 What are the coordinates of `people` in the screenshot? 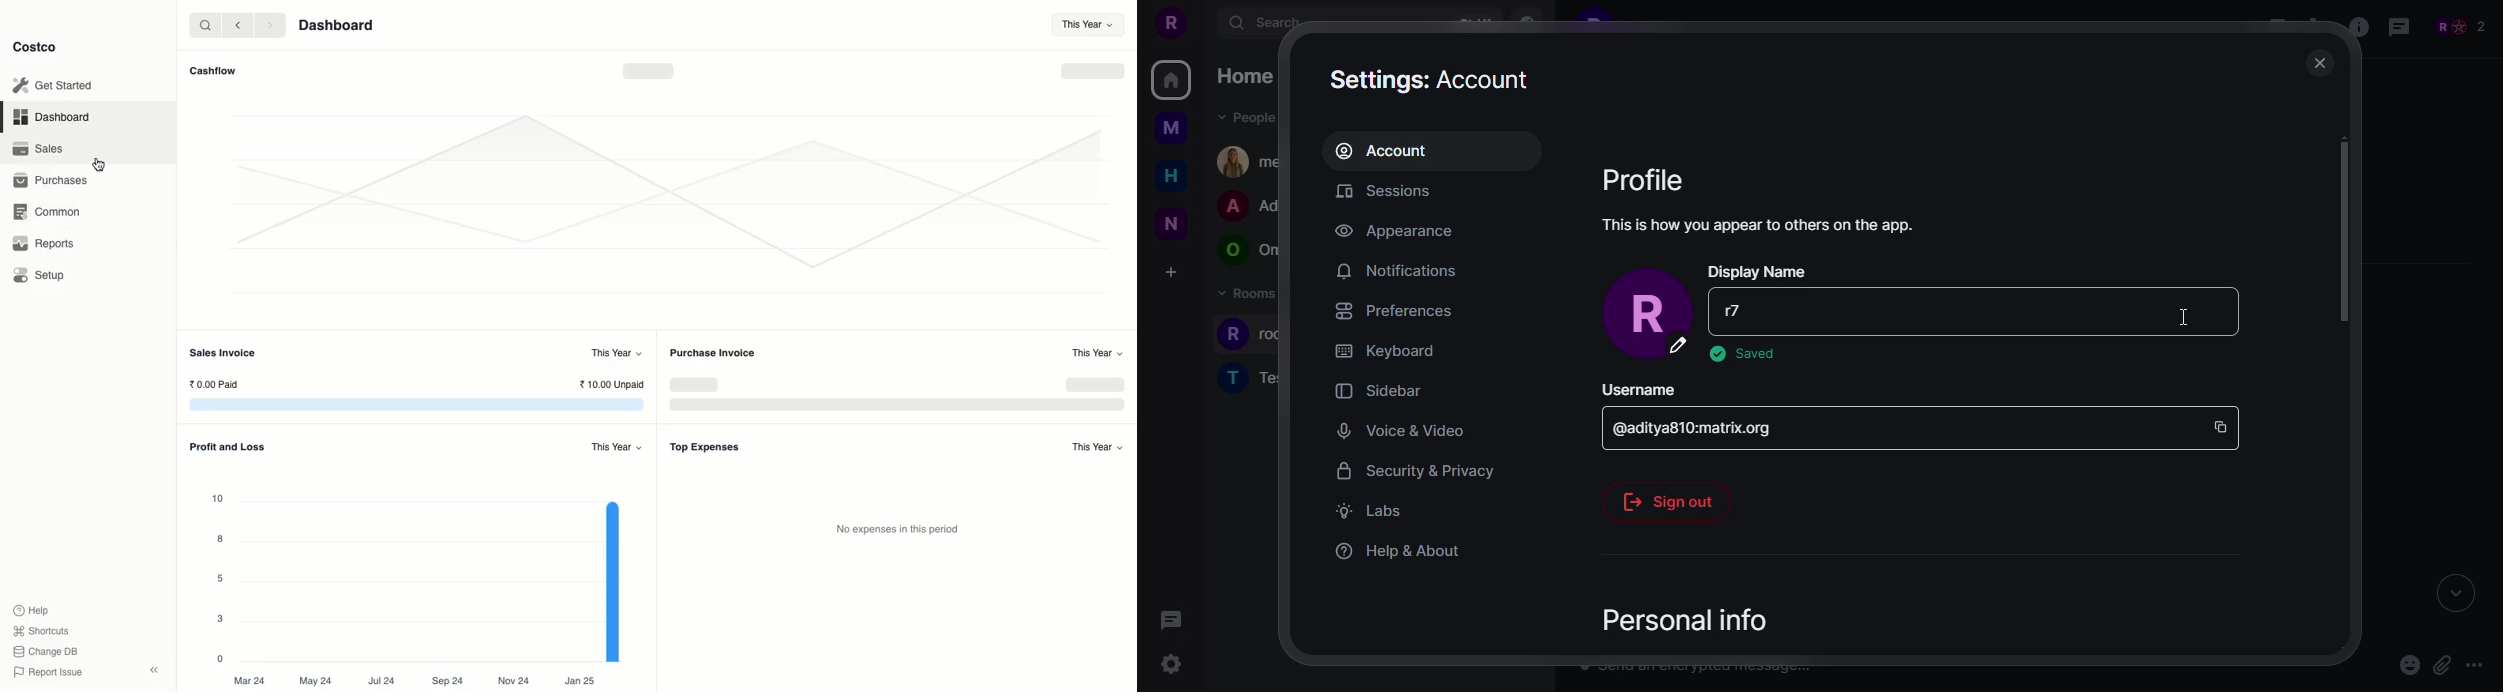 It's located at (1250, 159).